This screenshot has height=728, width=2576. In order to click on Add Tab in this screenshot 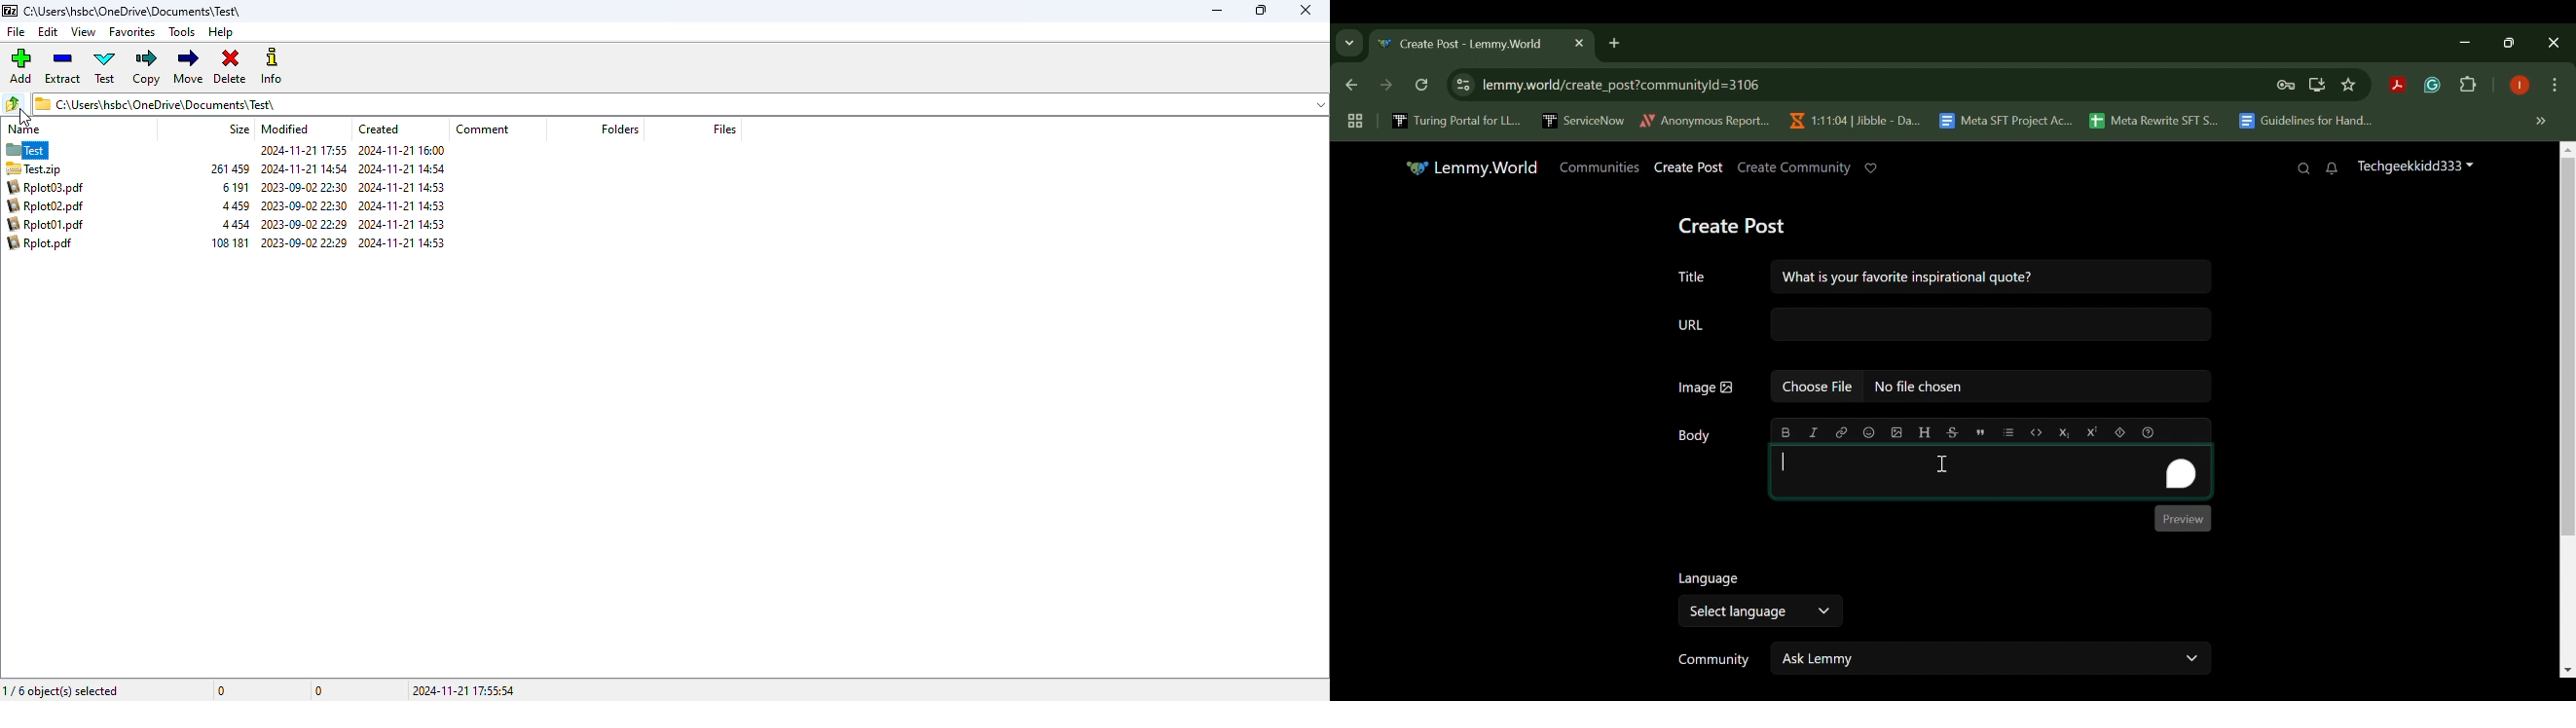, I will do `click(1613, 42)`.